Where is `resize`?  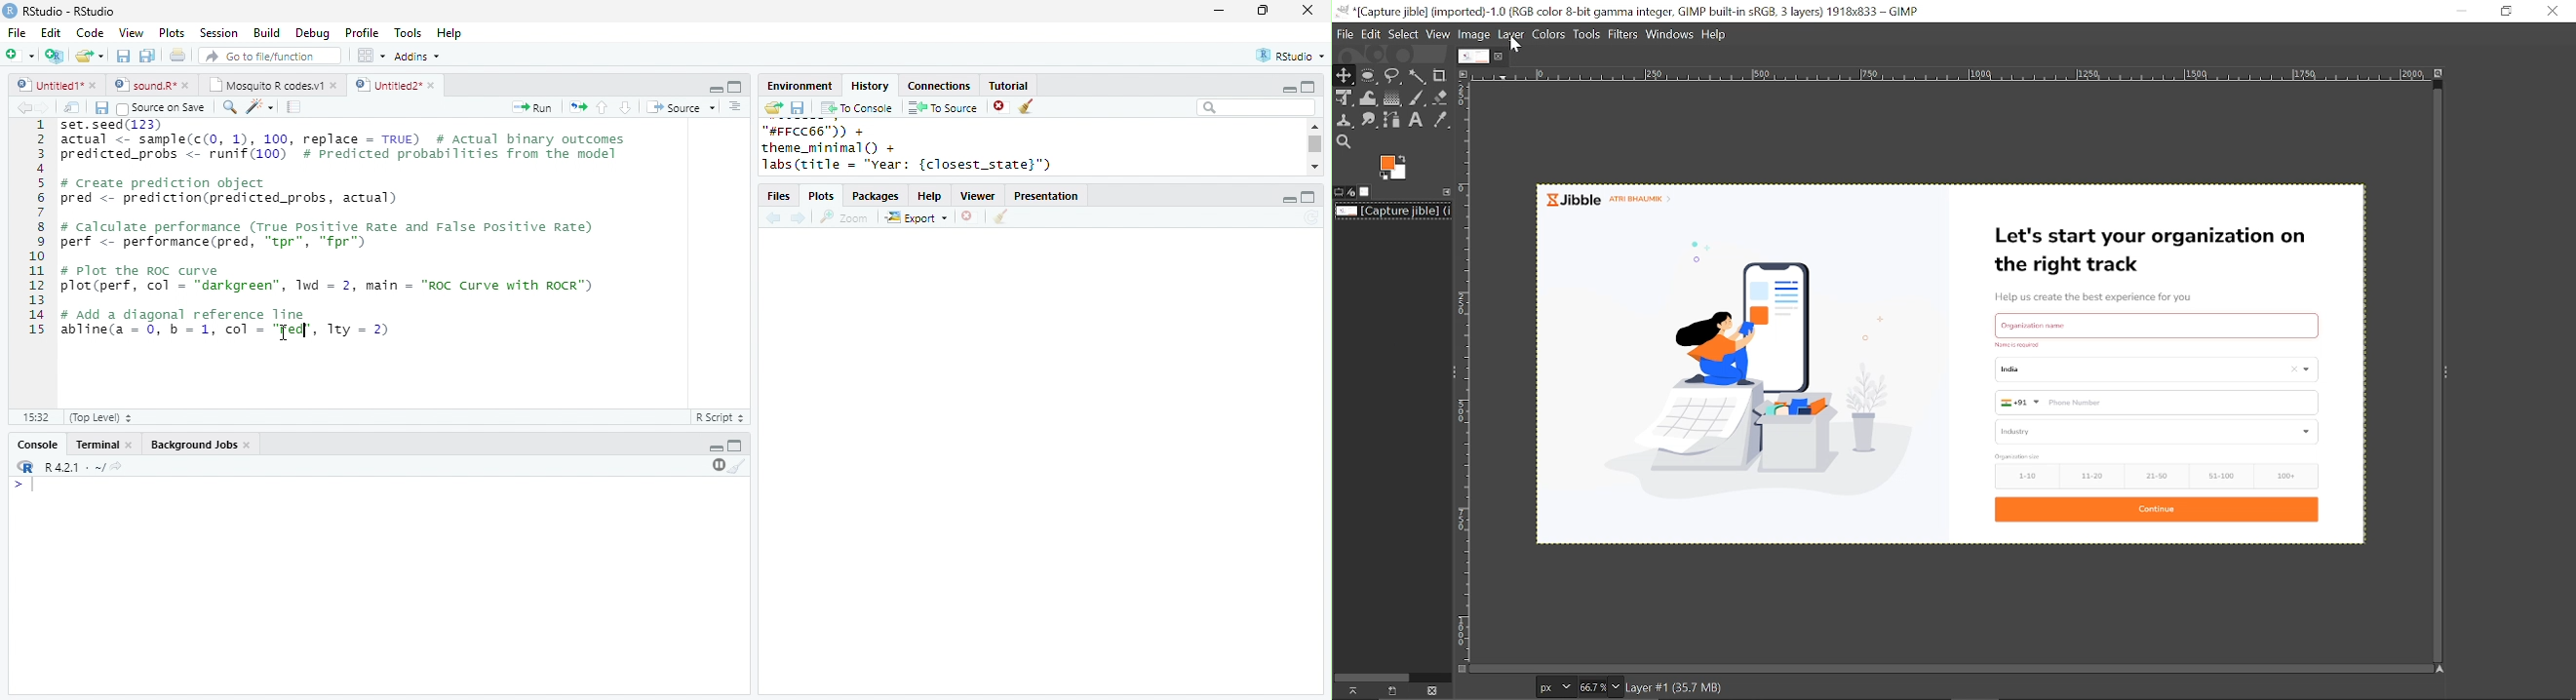
resize is located at coordinates (1263, 11).